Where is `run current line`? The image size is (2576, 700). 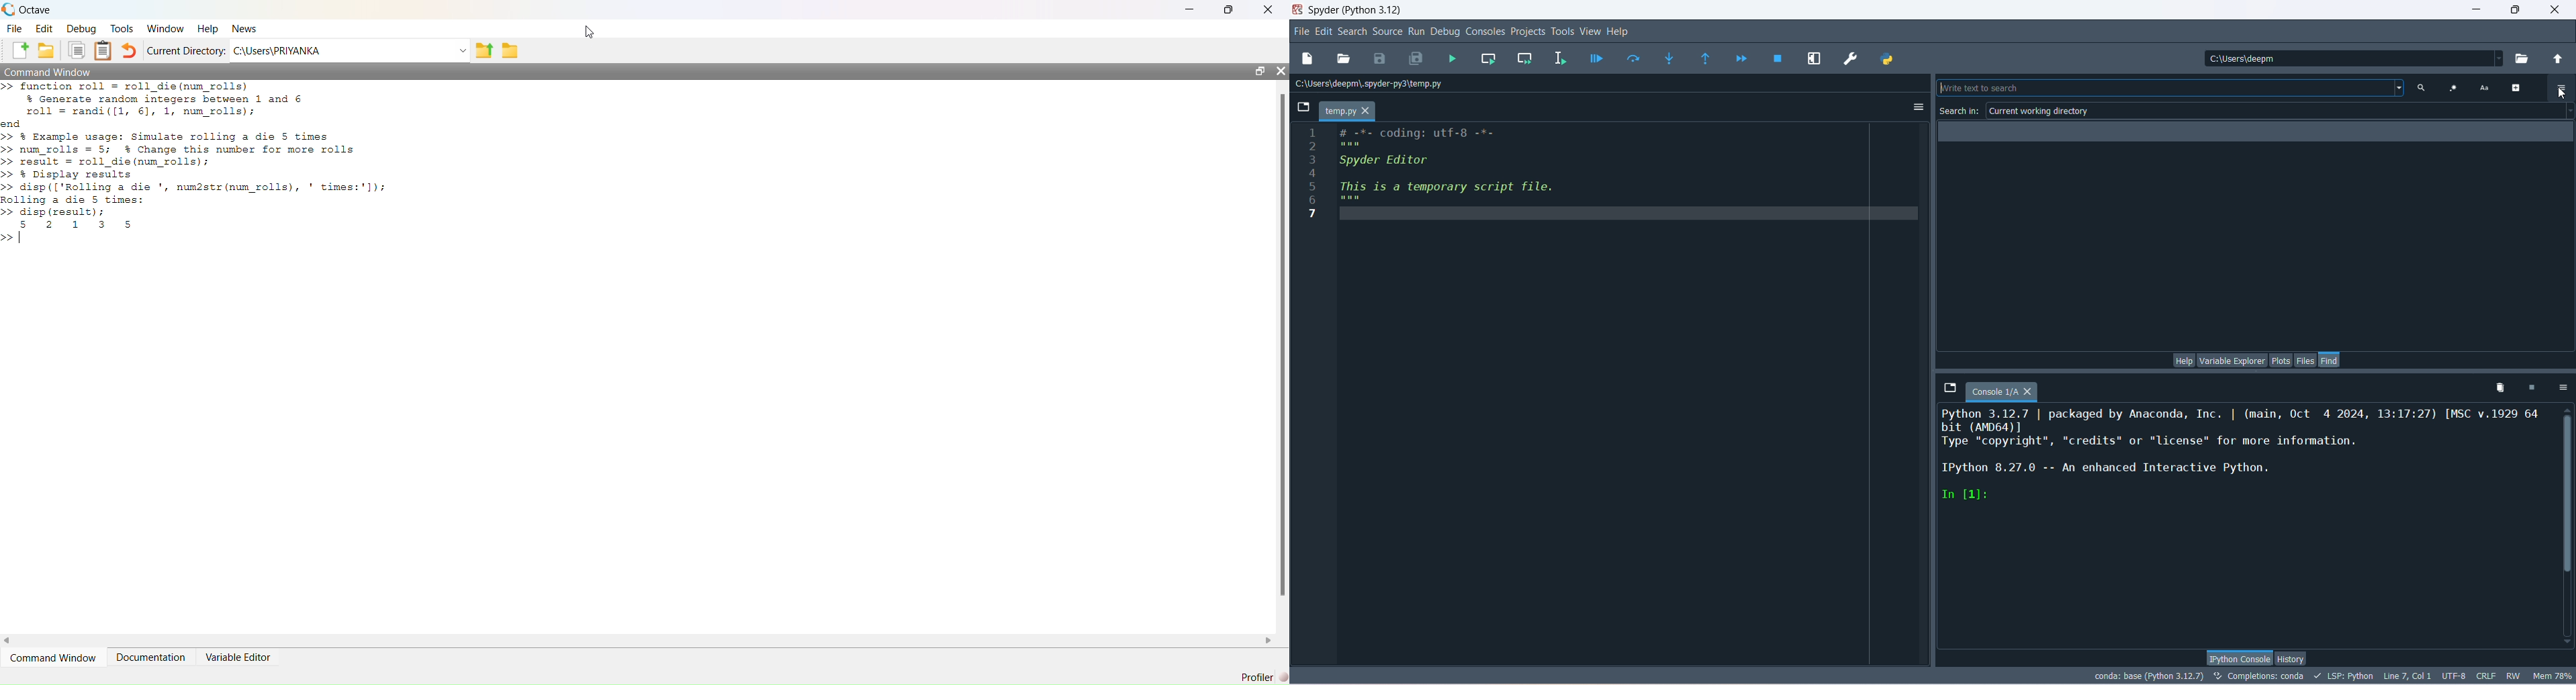
run current line is located at coordinates (1634, 57).